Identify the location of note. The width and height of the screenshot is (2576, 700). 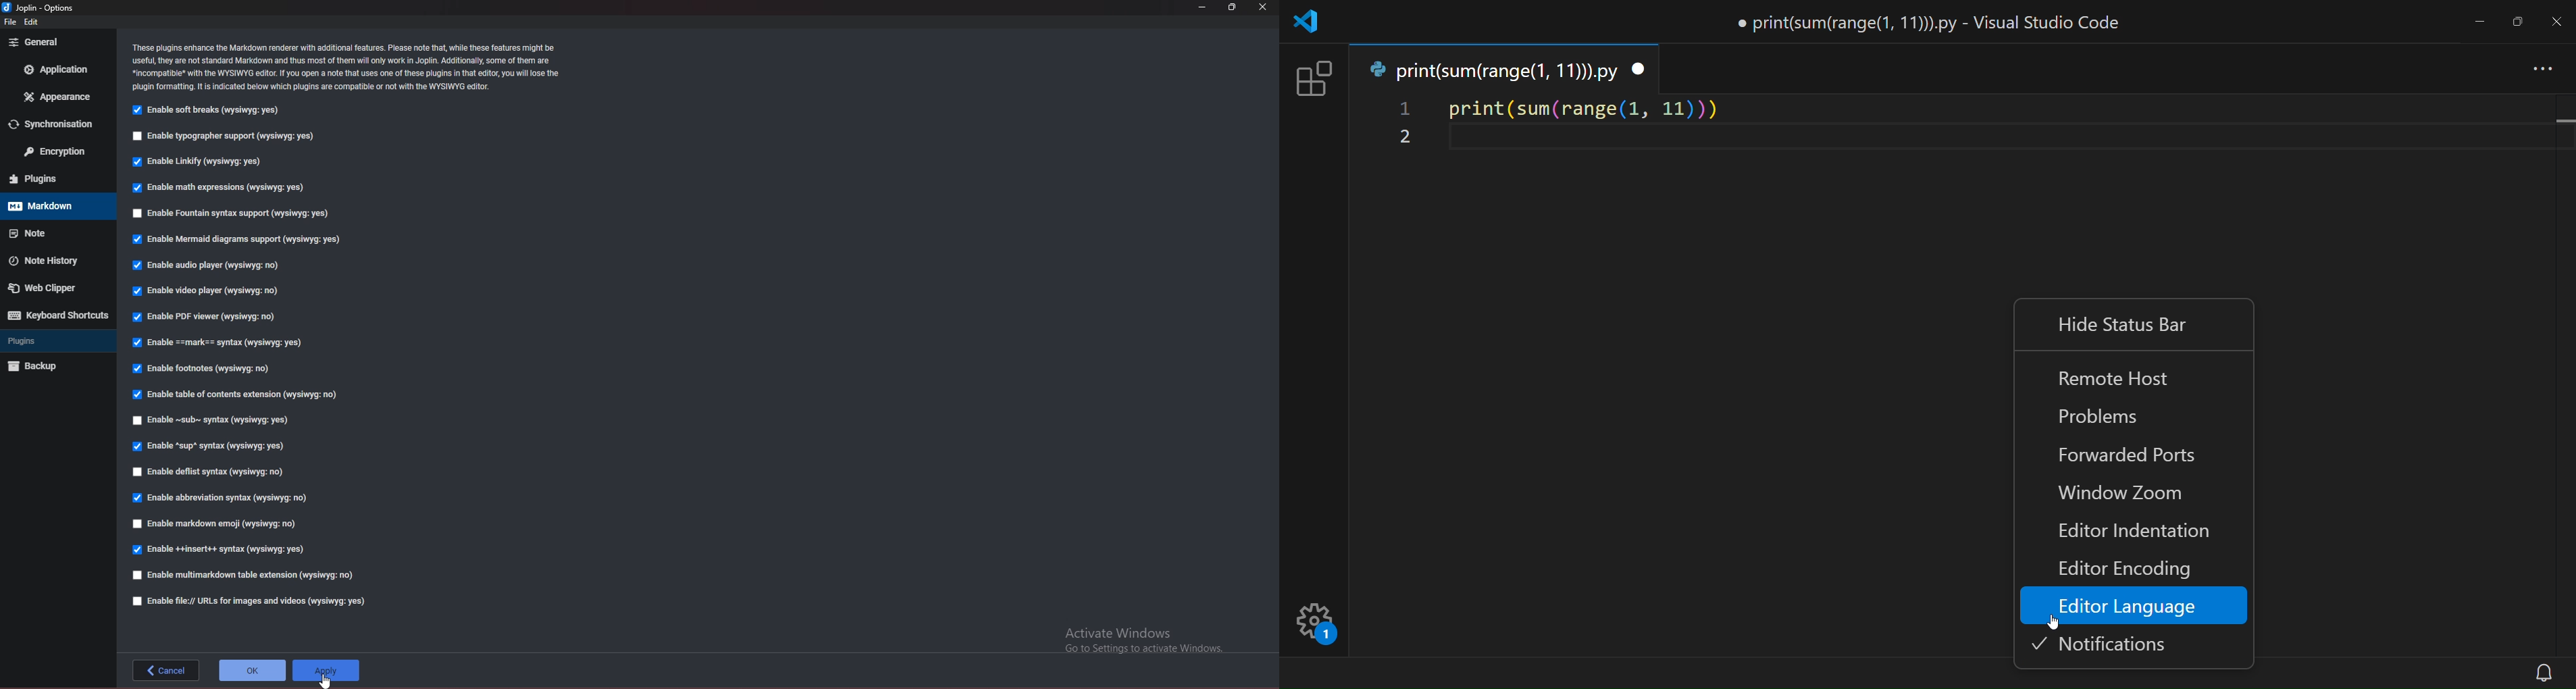
(54, 231).